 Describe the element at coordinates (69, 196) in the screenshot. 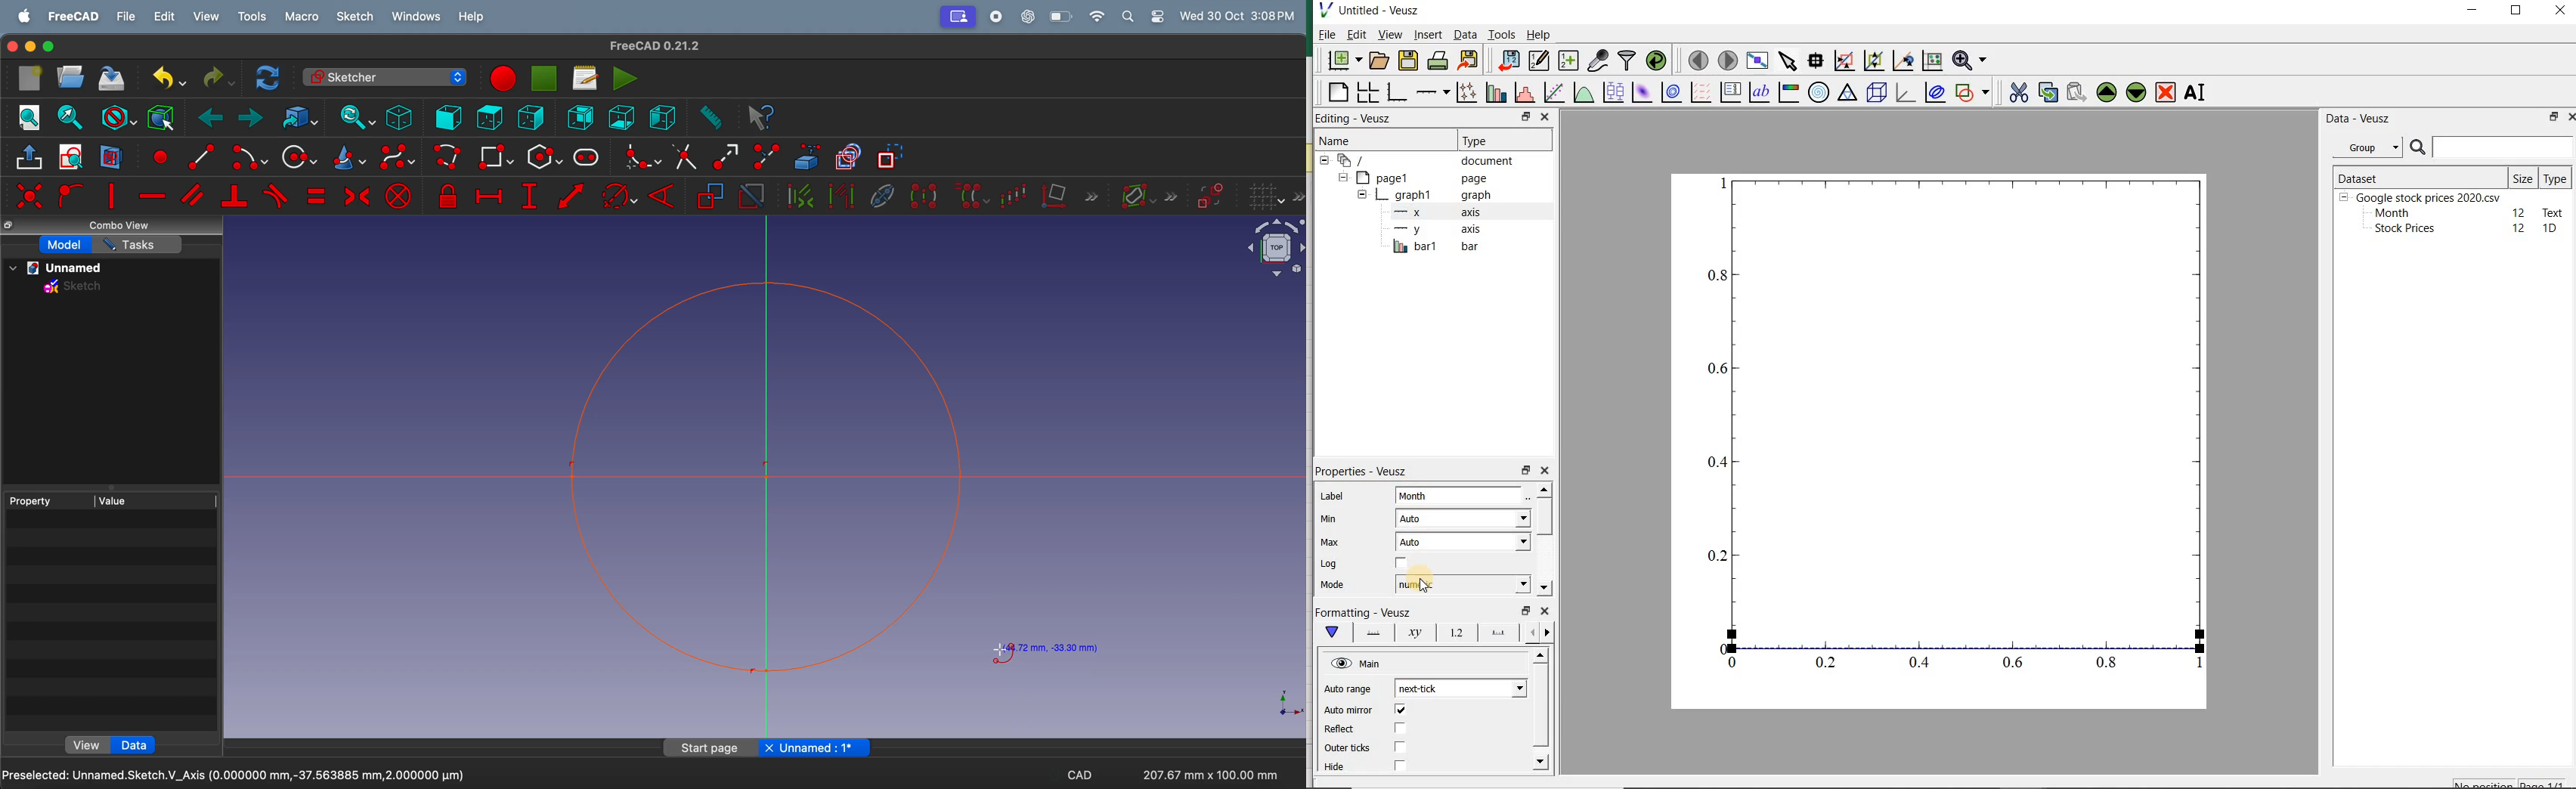

I see `constrain point onto arc` at that location.